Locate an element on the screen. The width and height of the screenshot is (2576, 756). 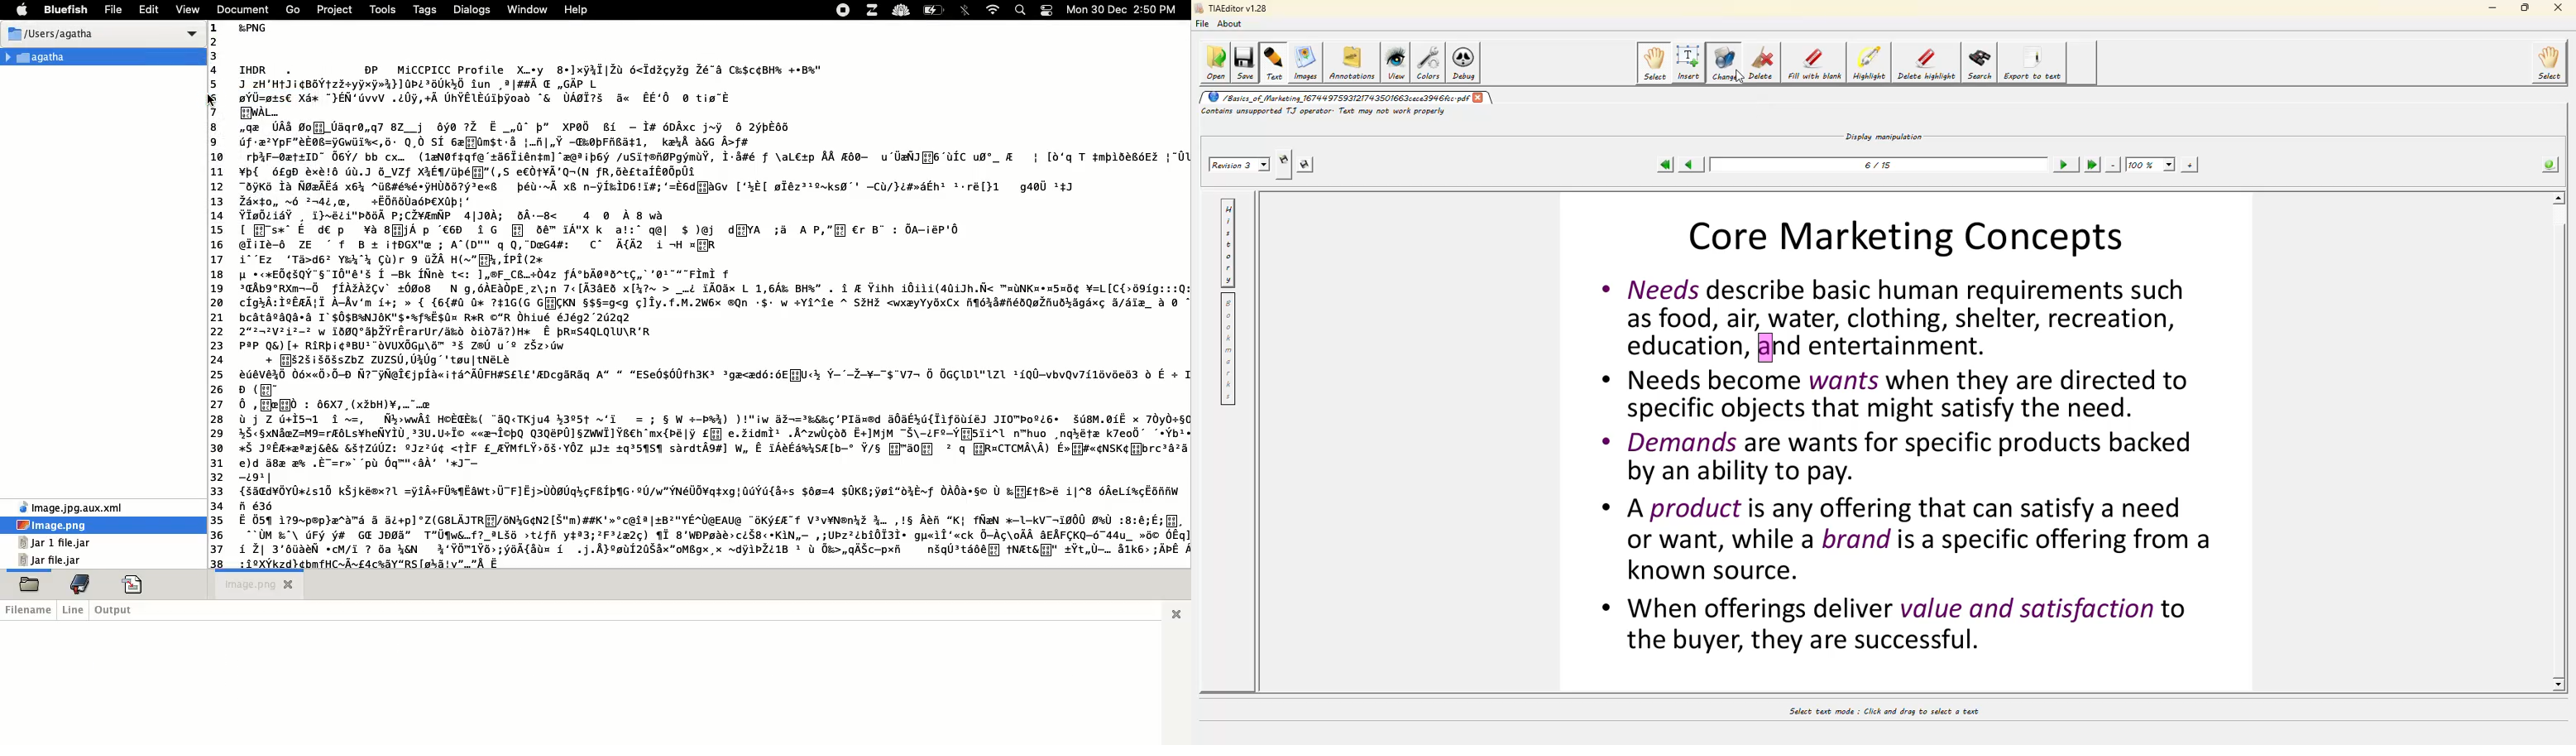
code is located at coordinates (134, 584).